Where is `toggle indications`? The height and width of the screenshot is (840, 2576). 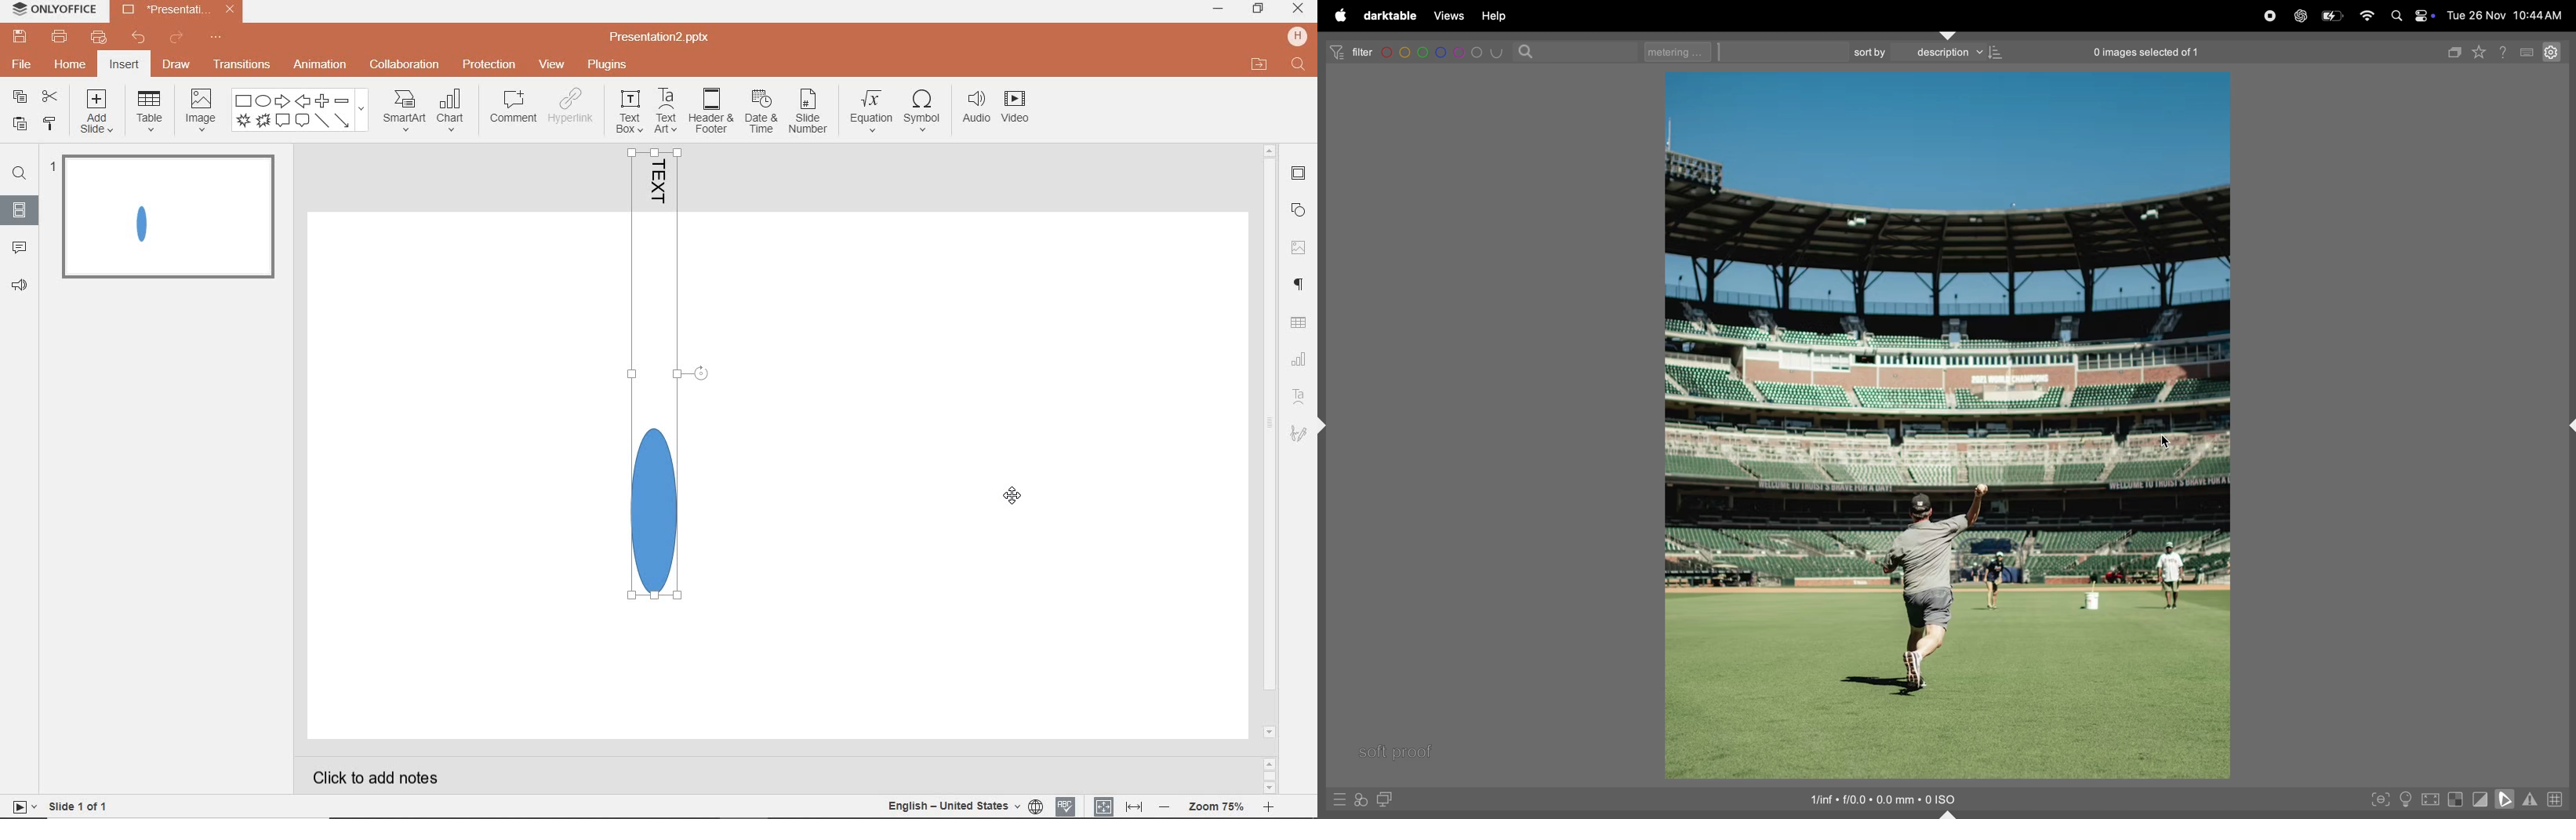
toggle indications is located at coordinates (2457, 798).